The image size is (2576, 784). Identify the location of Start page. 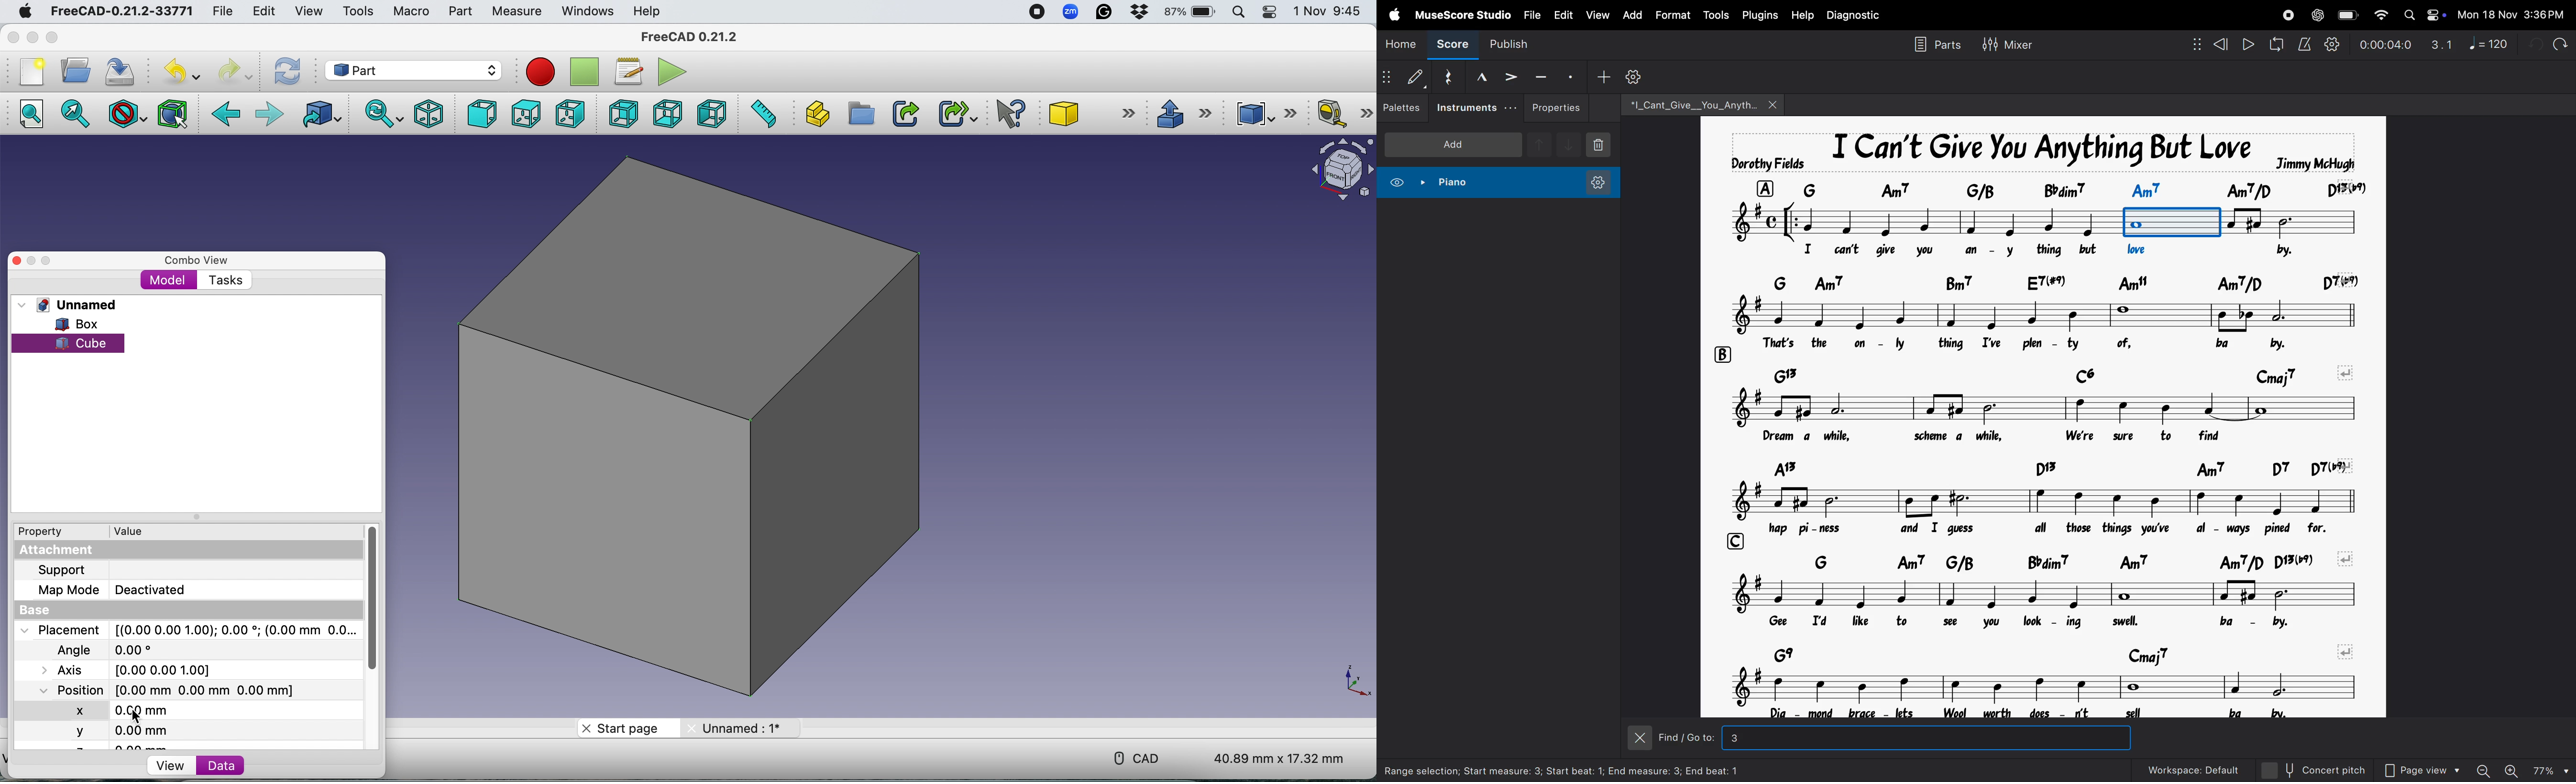
(625, 729).